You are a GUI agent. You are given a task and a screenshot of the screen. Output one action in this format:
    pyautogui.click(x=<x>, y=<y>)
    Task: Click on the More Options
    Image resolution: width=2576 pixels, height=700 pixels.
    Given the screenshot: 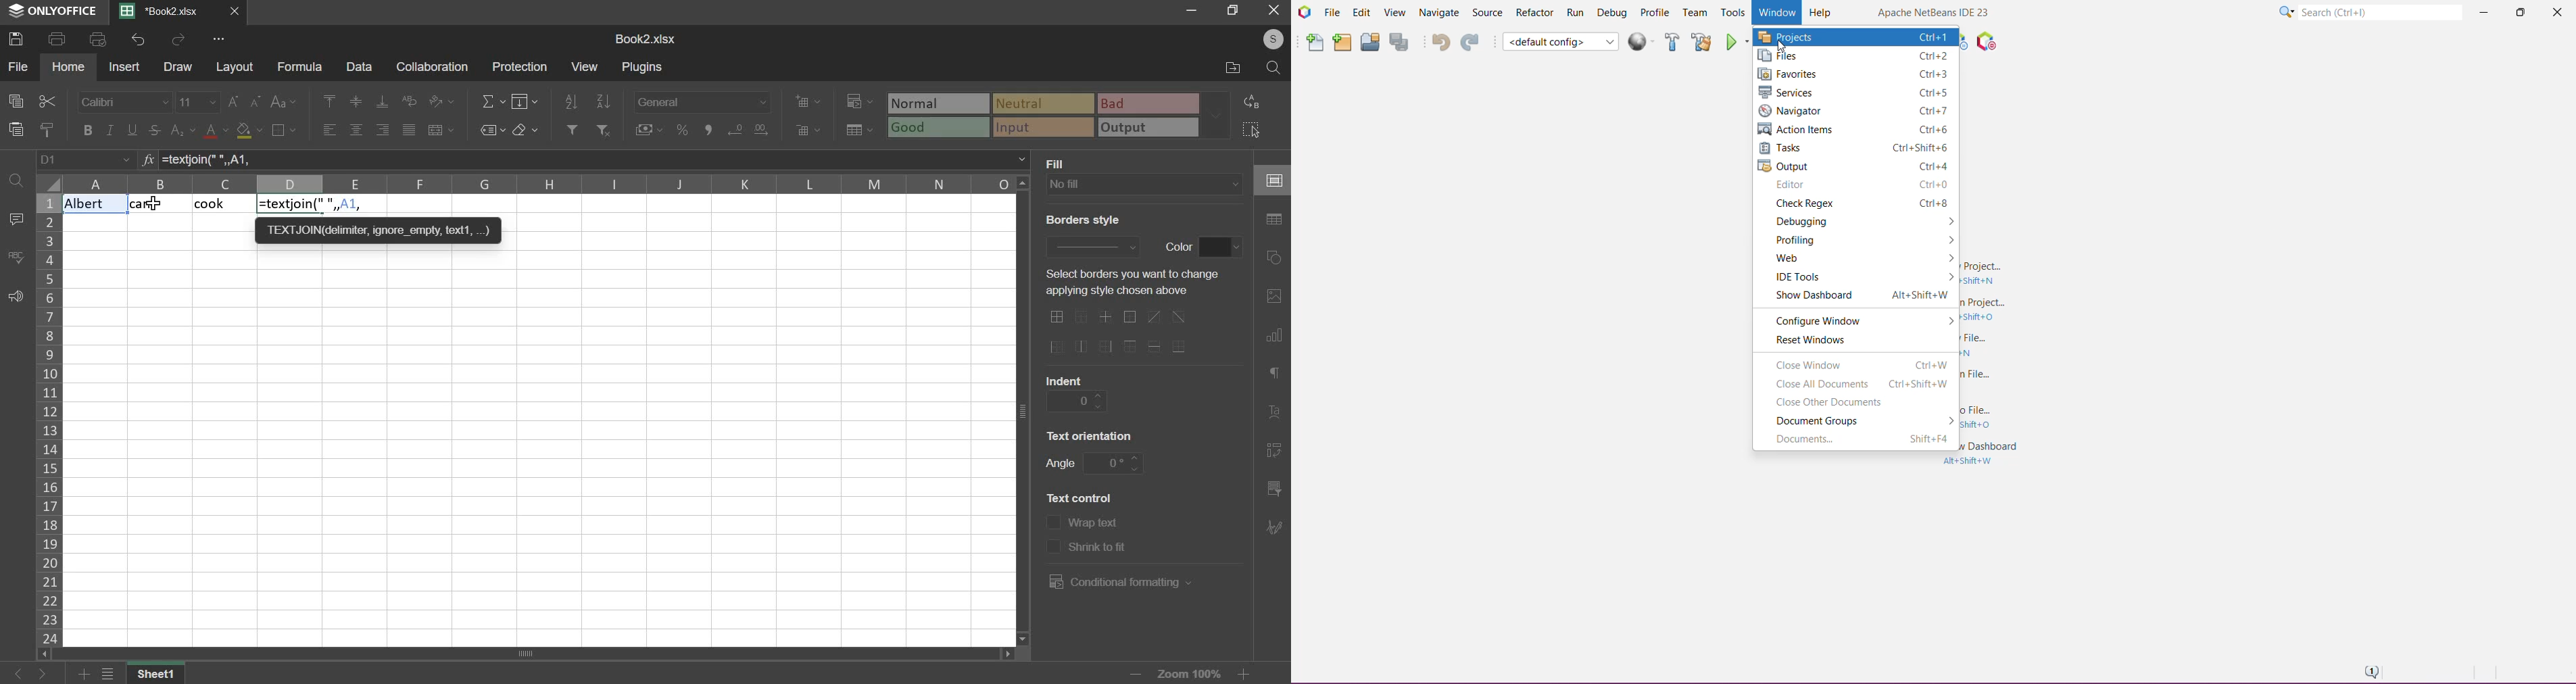 What is the action you would take?
    pyautogui.click(x=1948, y=222)
    